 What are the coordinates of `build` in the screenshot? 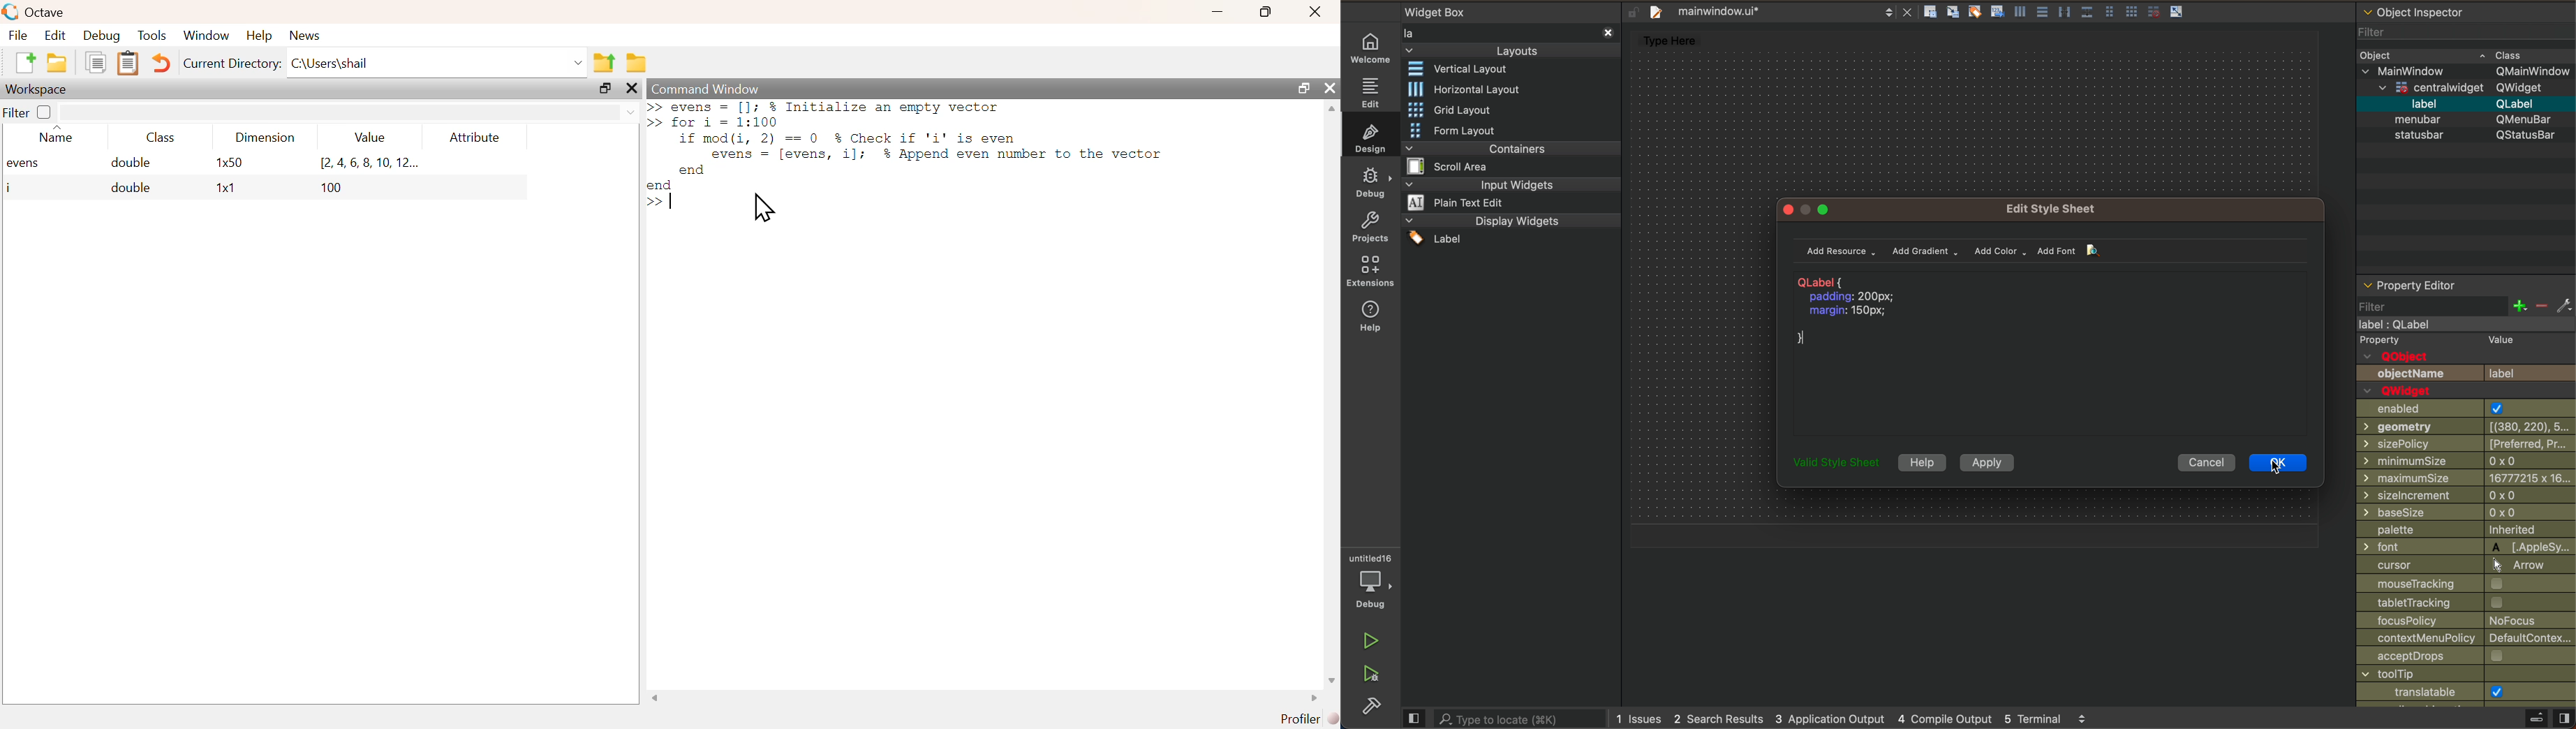 It's located at (1373, 708).